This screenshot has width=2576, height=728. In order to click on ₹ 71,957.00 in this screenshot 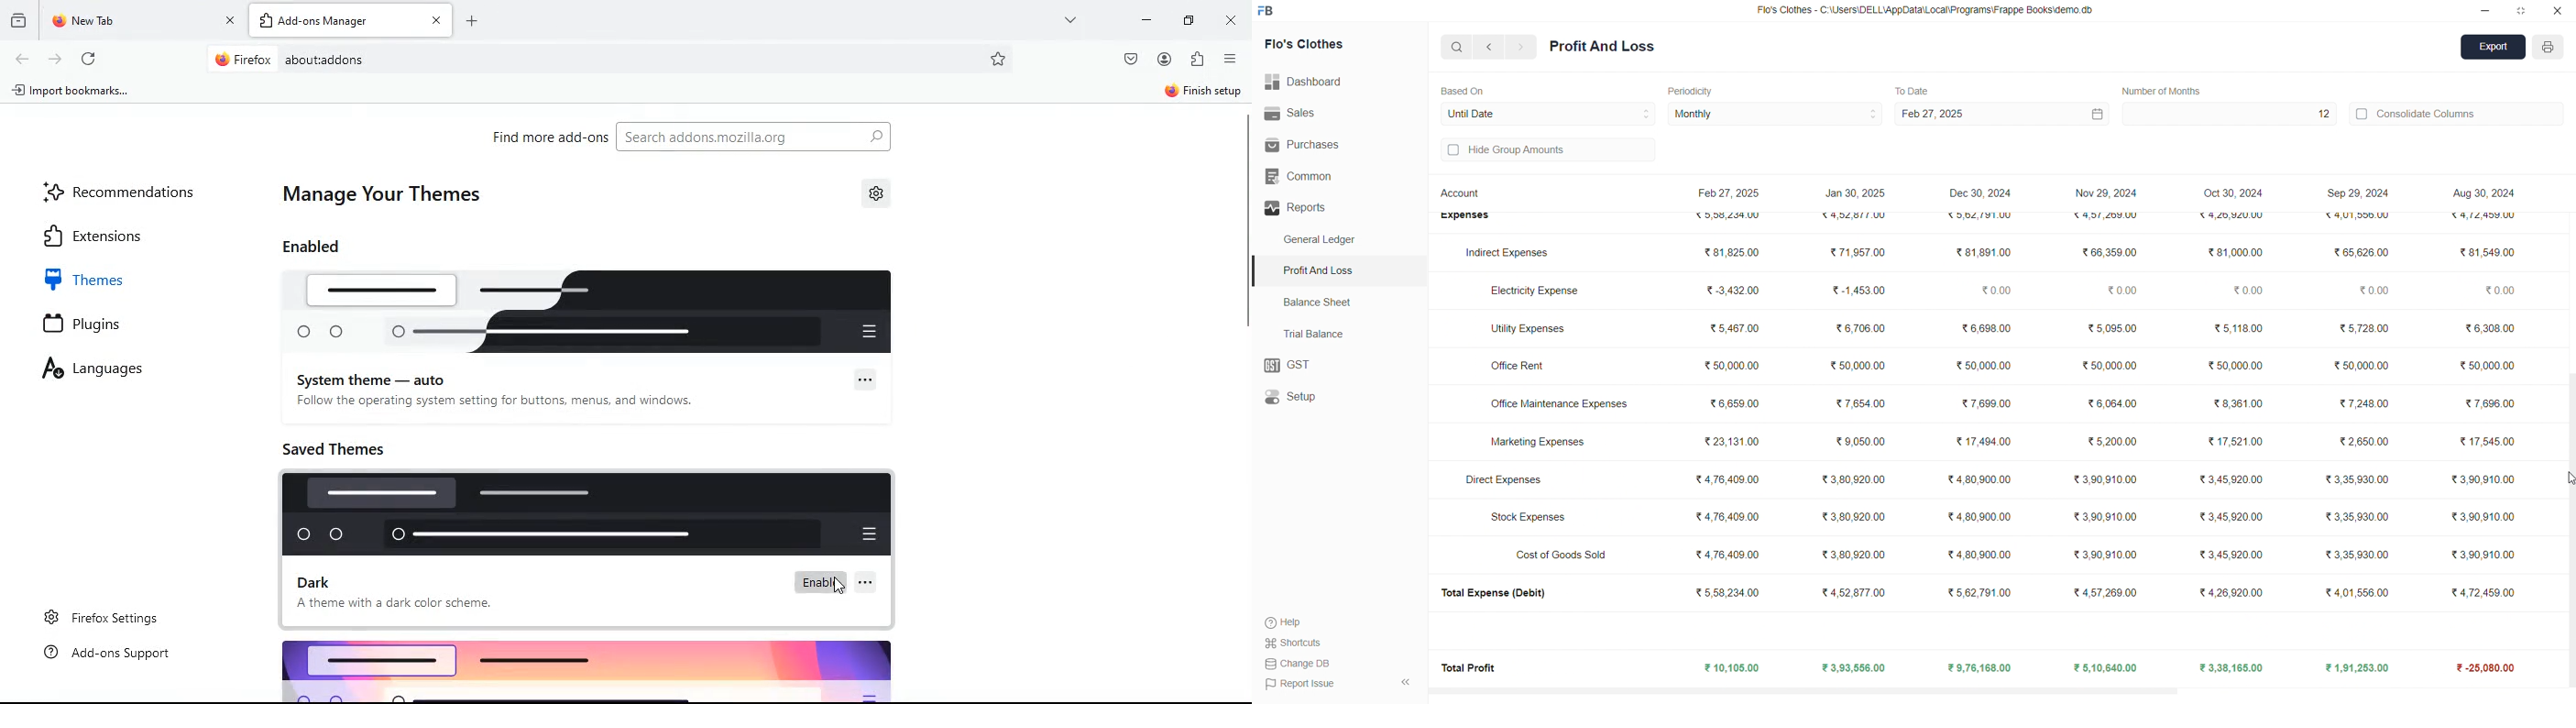, I will do `click(1858, 253)`.